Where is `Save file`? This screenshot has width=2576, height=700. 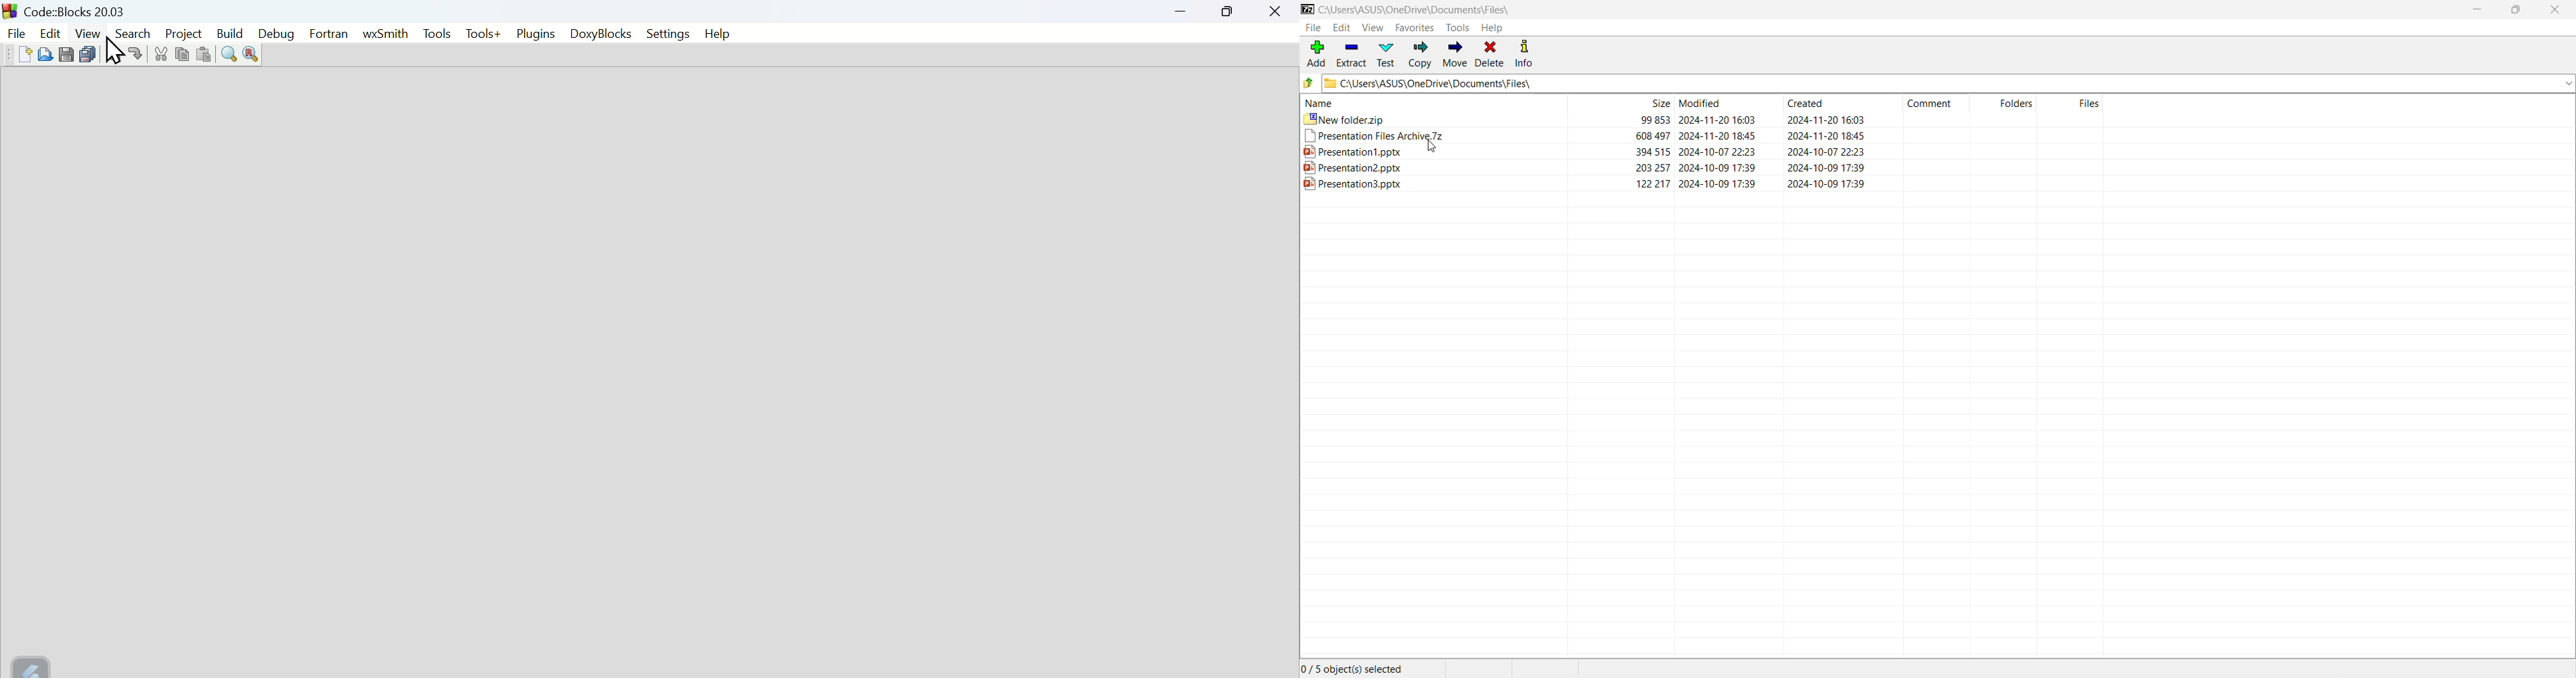
Save file is located at coordinates (67, 53).